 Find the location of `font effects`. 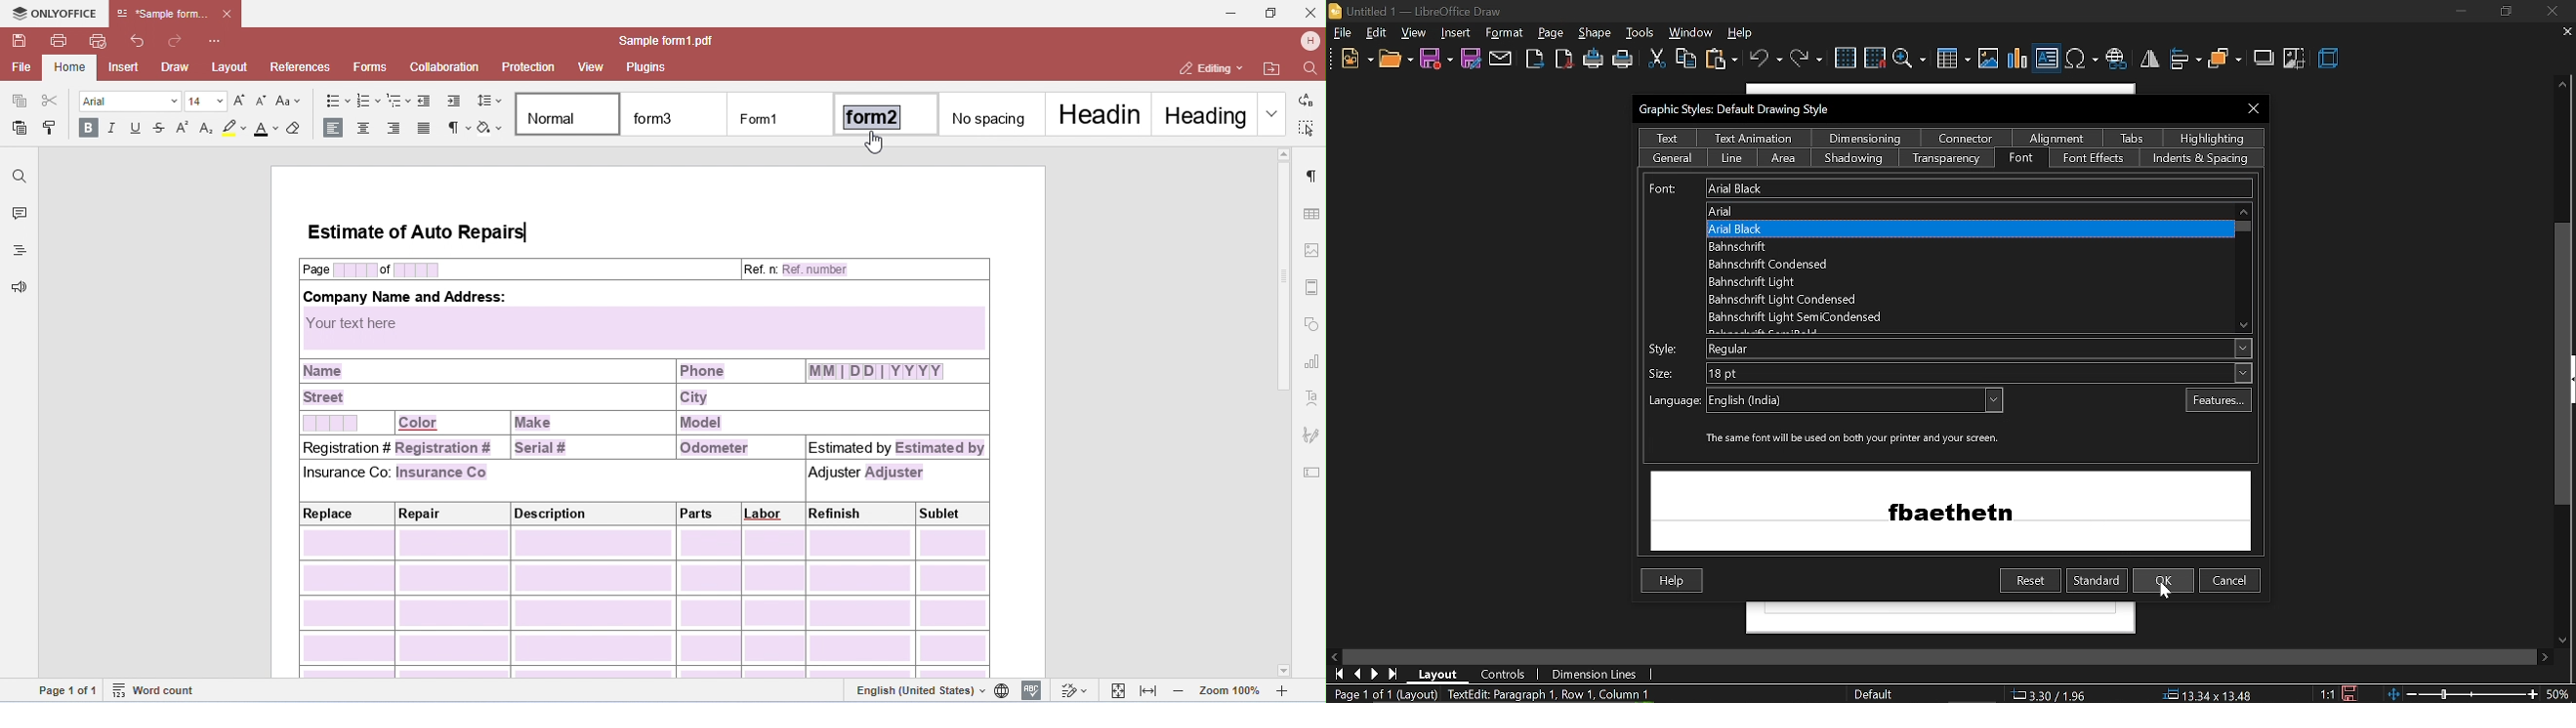

font effects is located at coordinates (2093, 159).